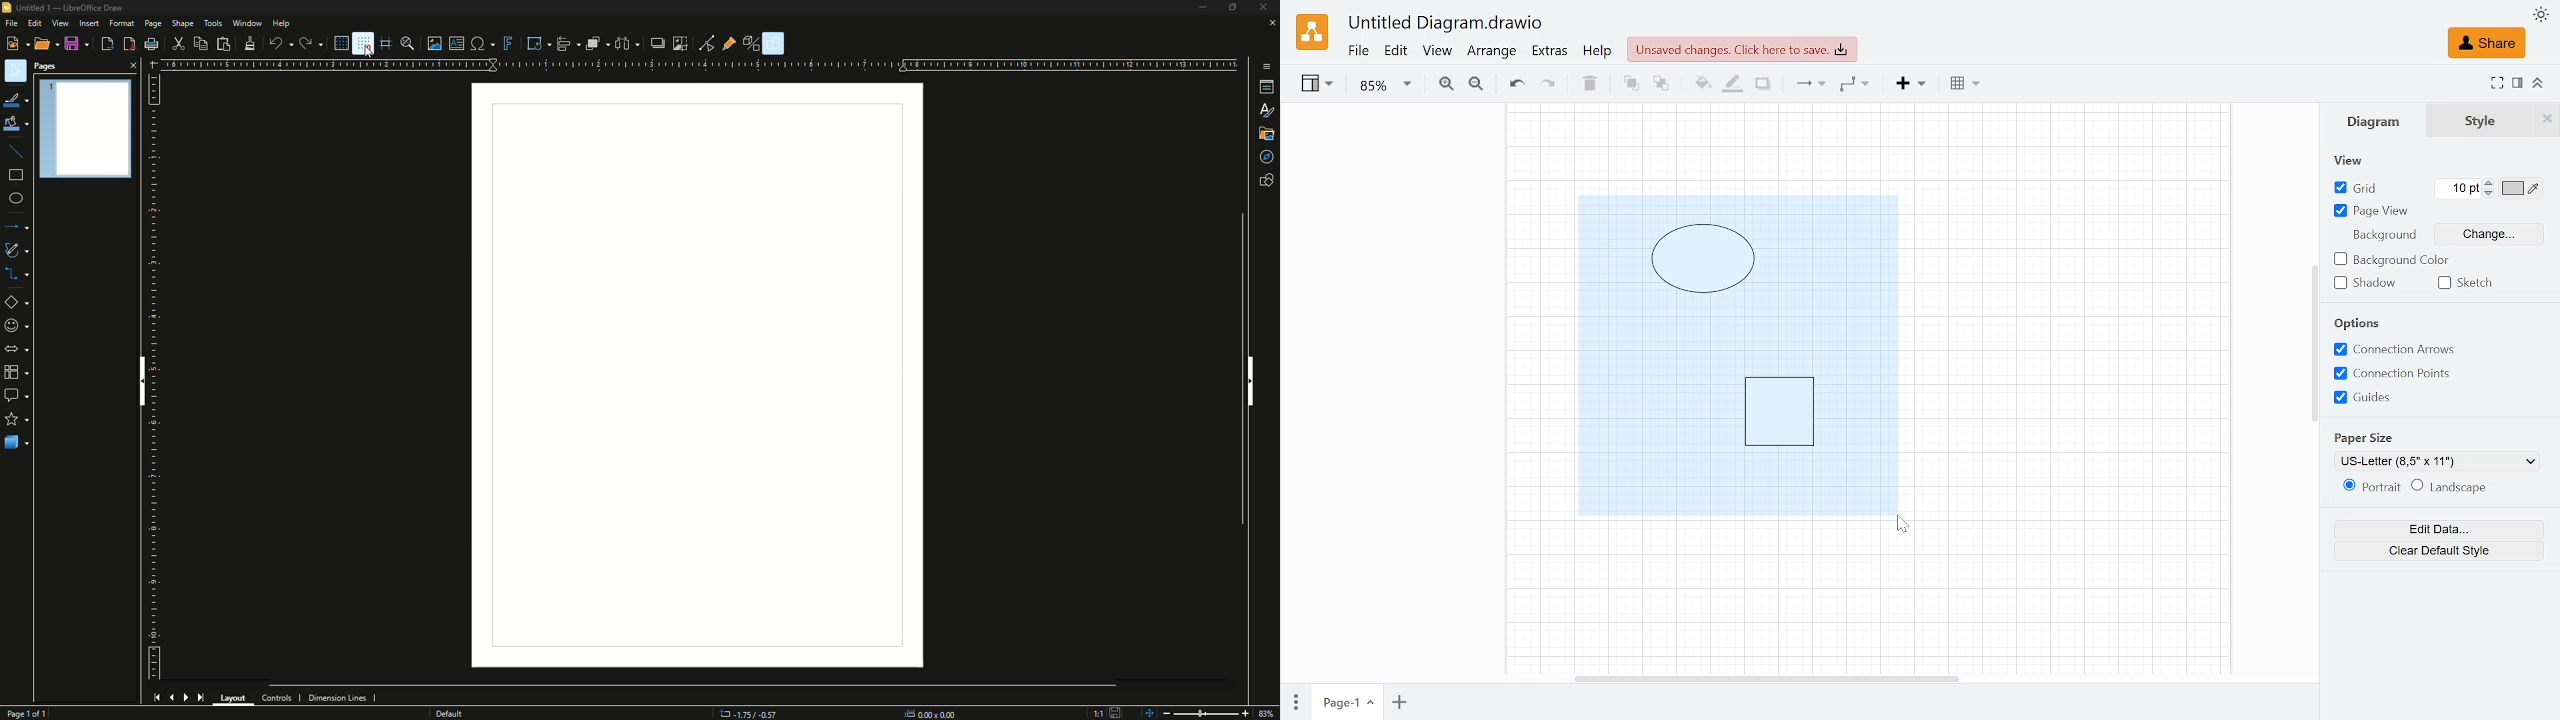  What do you see at coordinates (2365, 283) in the screenshot?
I see `Shadow` at bounding box center [2365, 283].